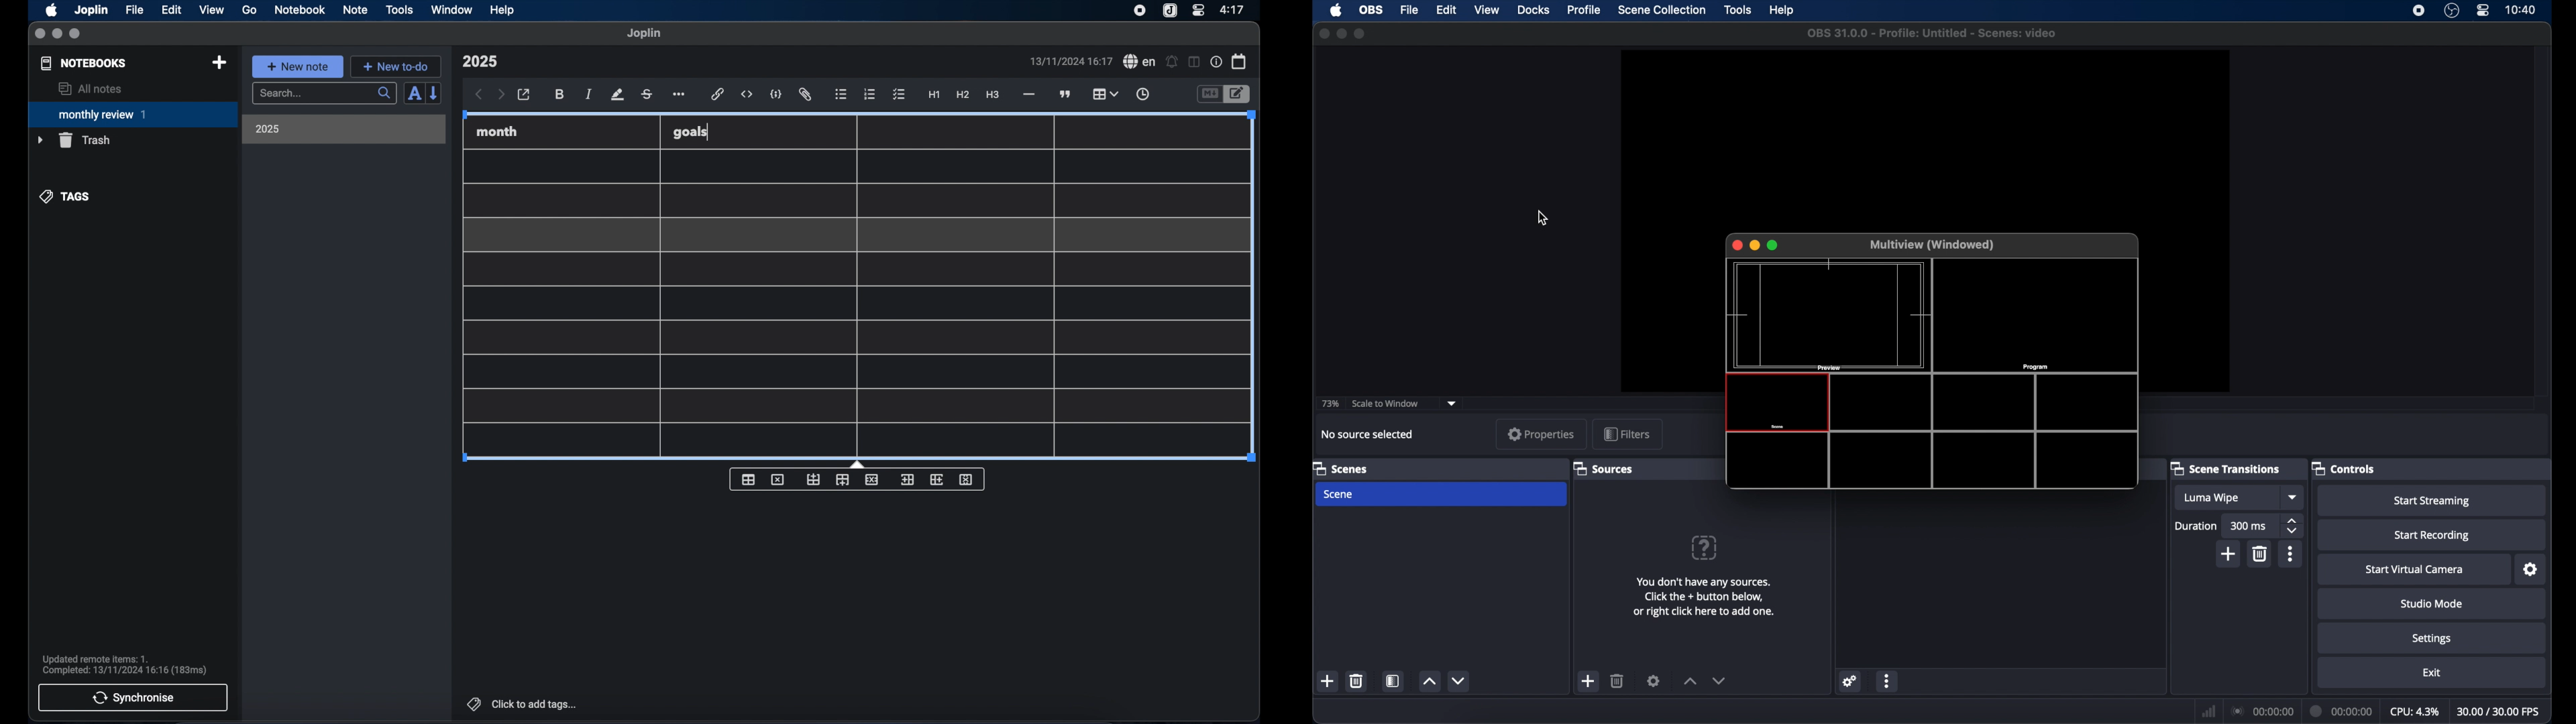 This screenshot has width=2576, height=728. Describe the element at coordinates (646, 95) in the screenshot. I see `strikethrough` at that location.